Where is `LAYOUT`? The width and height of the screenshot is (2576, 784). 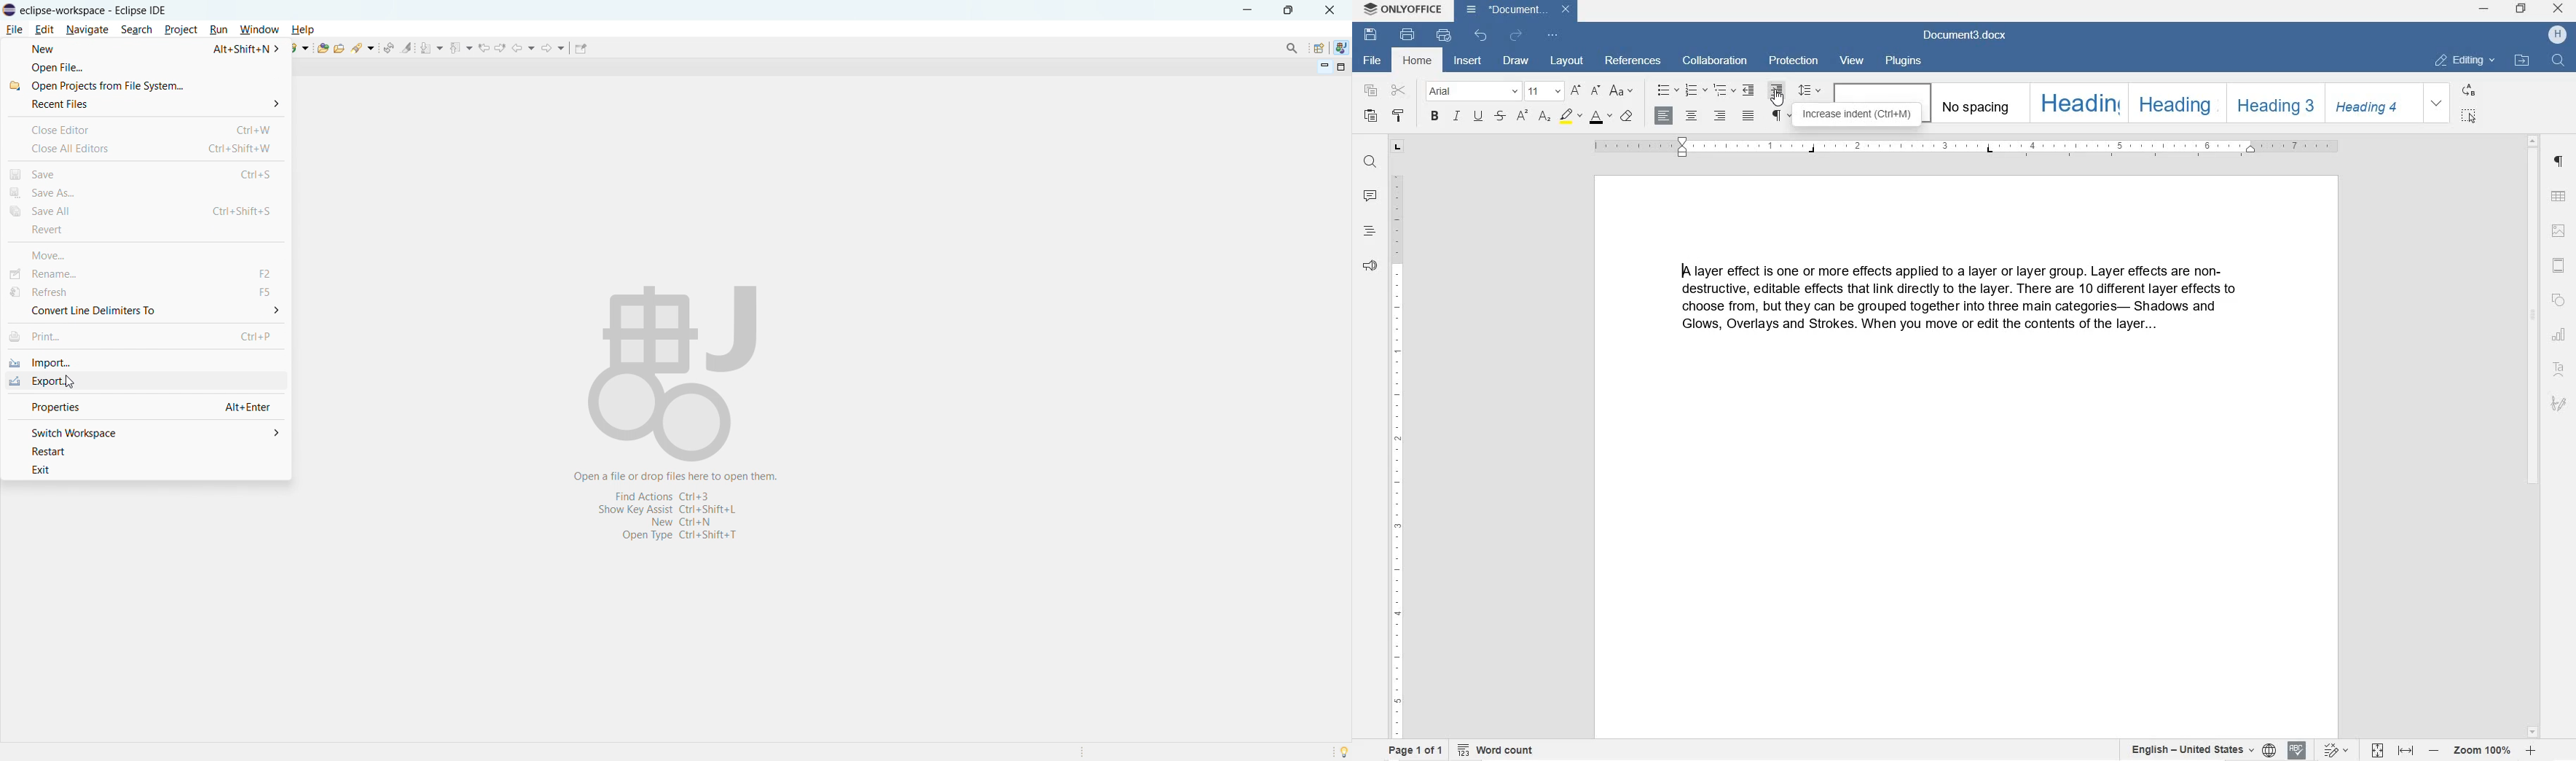
LAYOUT is located at coordinates (1567, 61).